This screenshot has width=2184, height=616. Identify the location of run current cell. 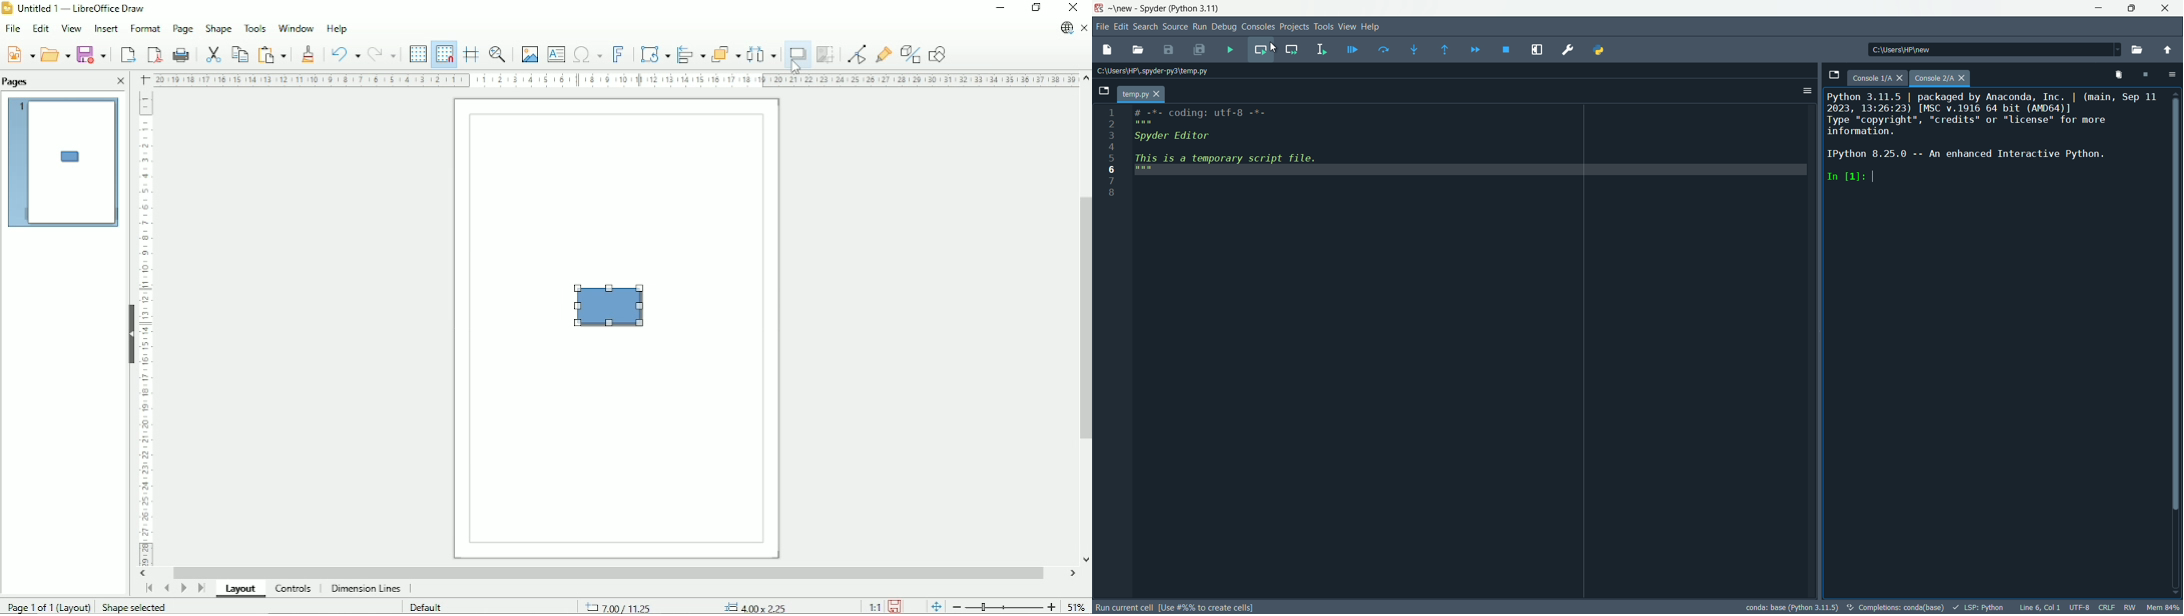
(1260, 49).